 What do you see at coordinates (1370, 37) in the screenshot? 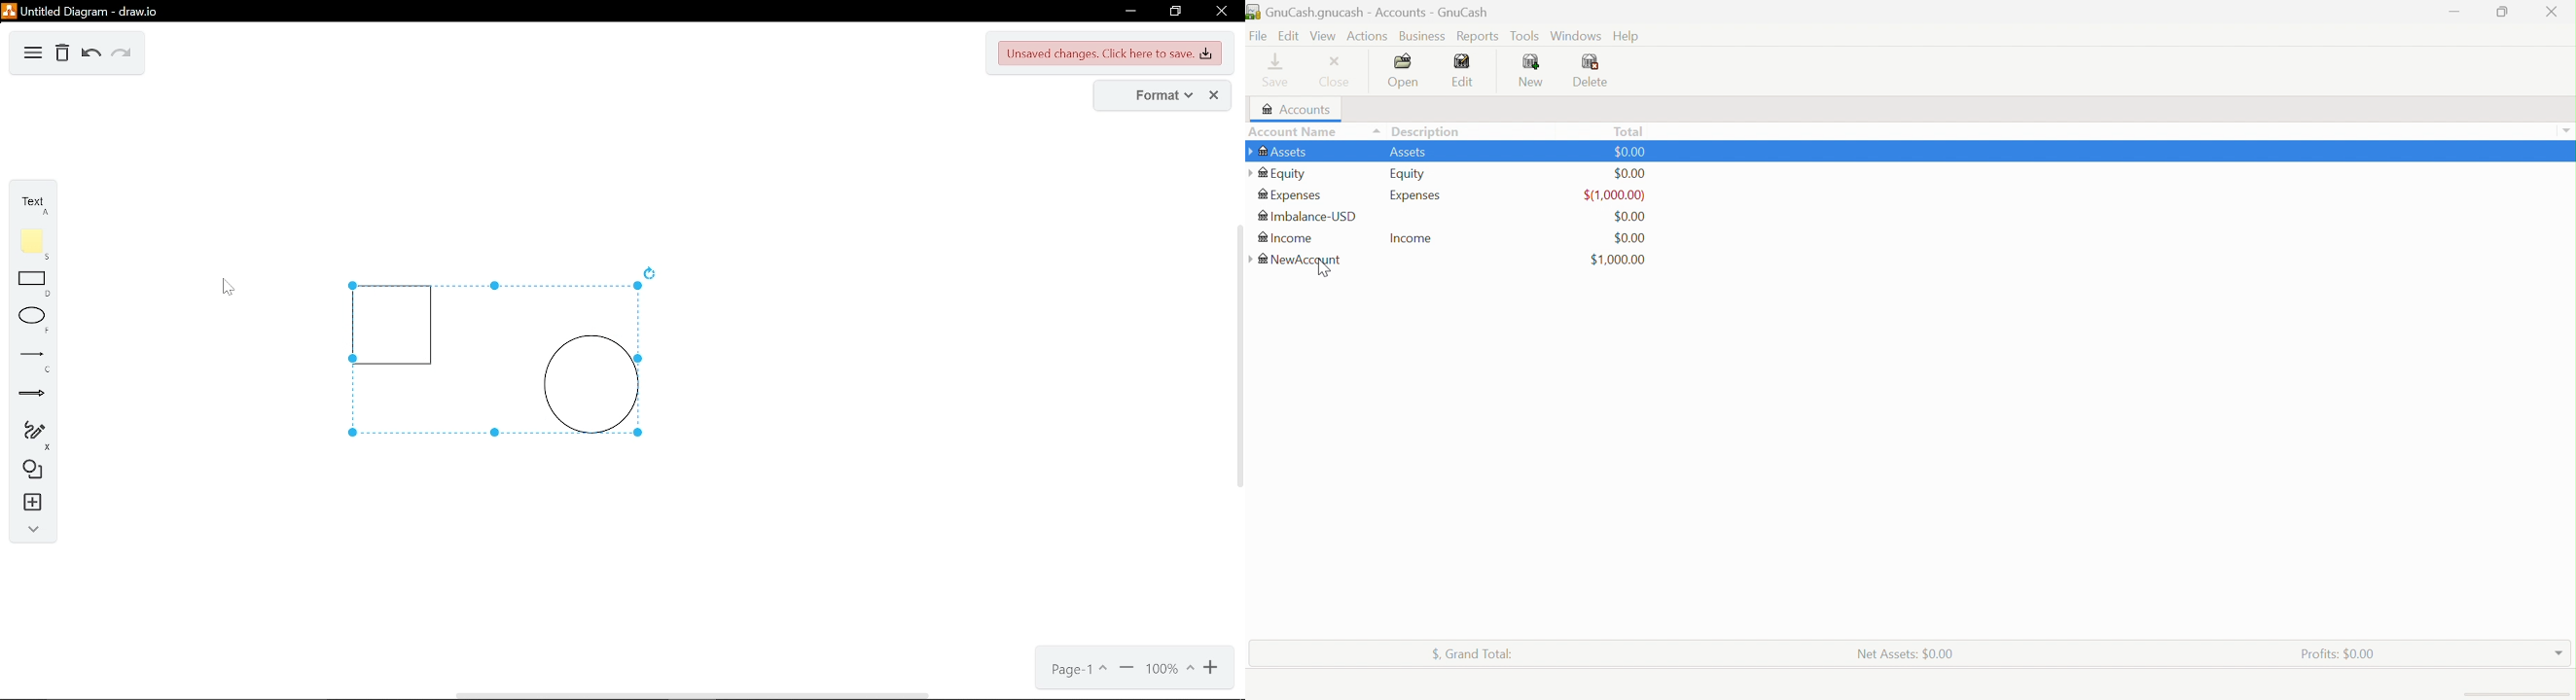
I see `Actions` at bounding box center [1370, 37].